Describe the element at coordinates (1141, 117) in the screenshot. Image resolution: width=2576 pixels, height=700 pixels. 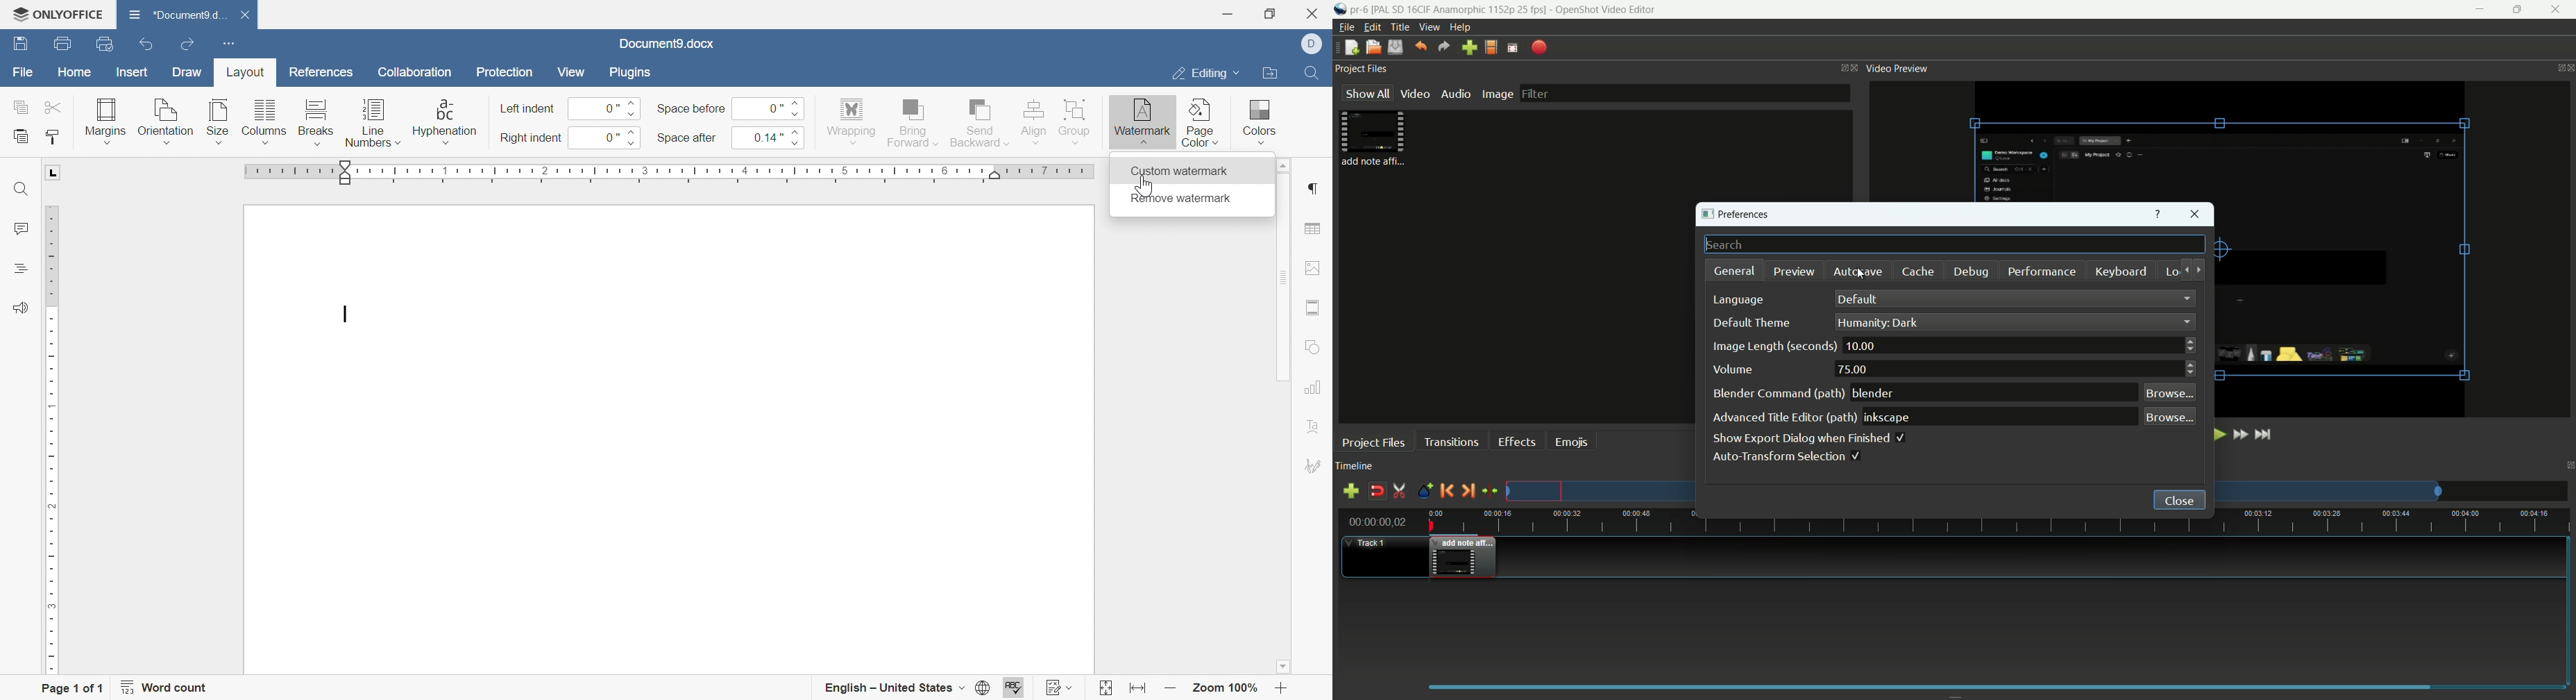
I see `watermark` at that location.